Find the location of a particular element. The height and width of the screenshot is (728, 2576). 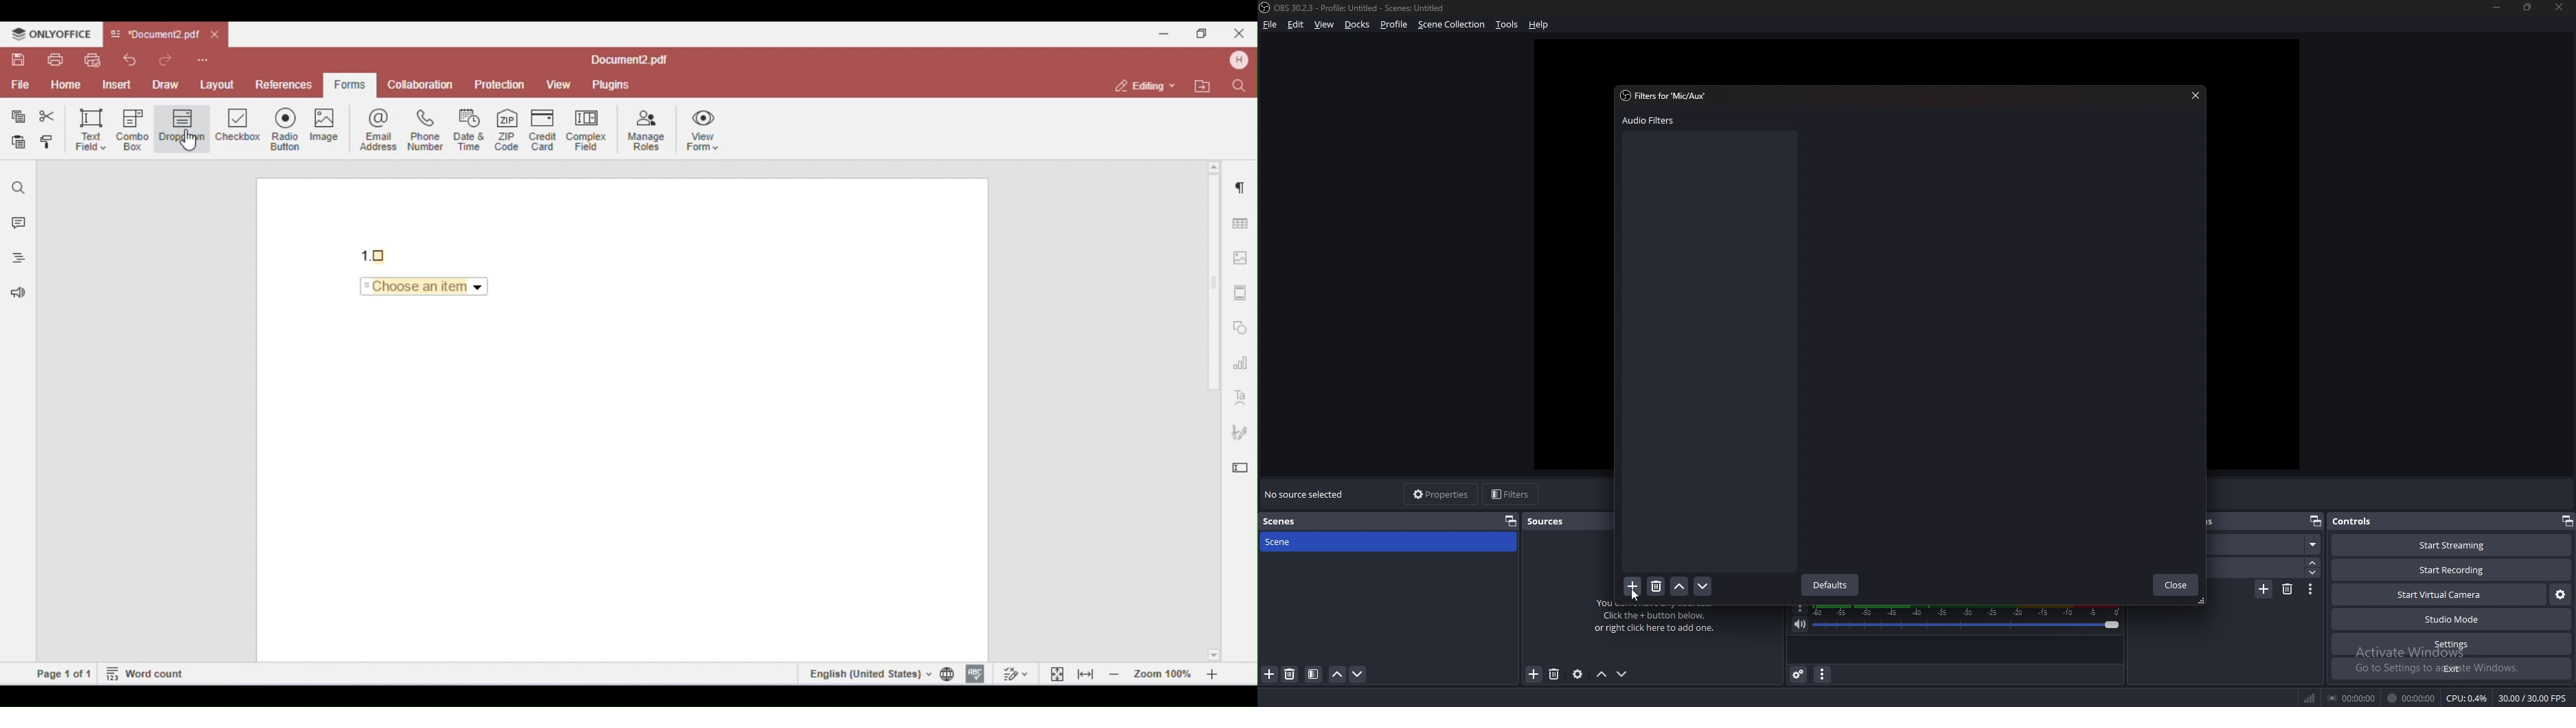

audio filters is located at coordinates (1654, 121).